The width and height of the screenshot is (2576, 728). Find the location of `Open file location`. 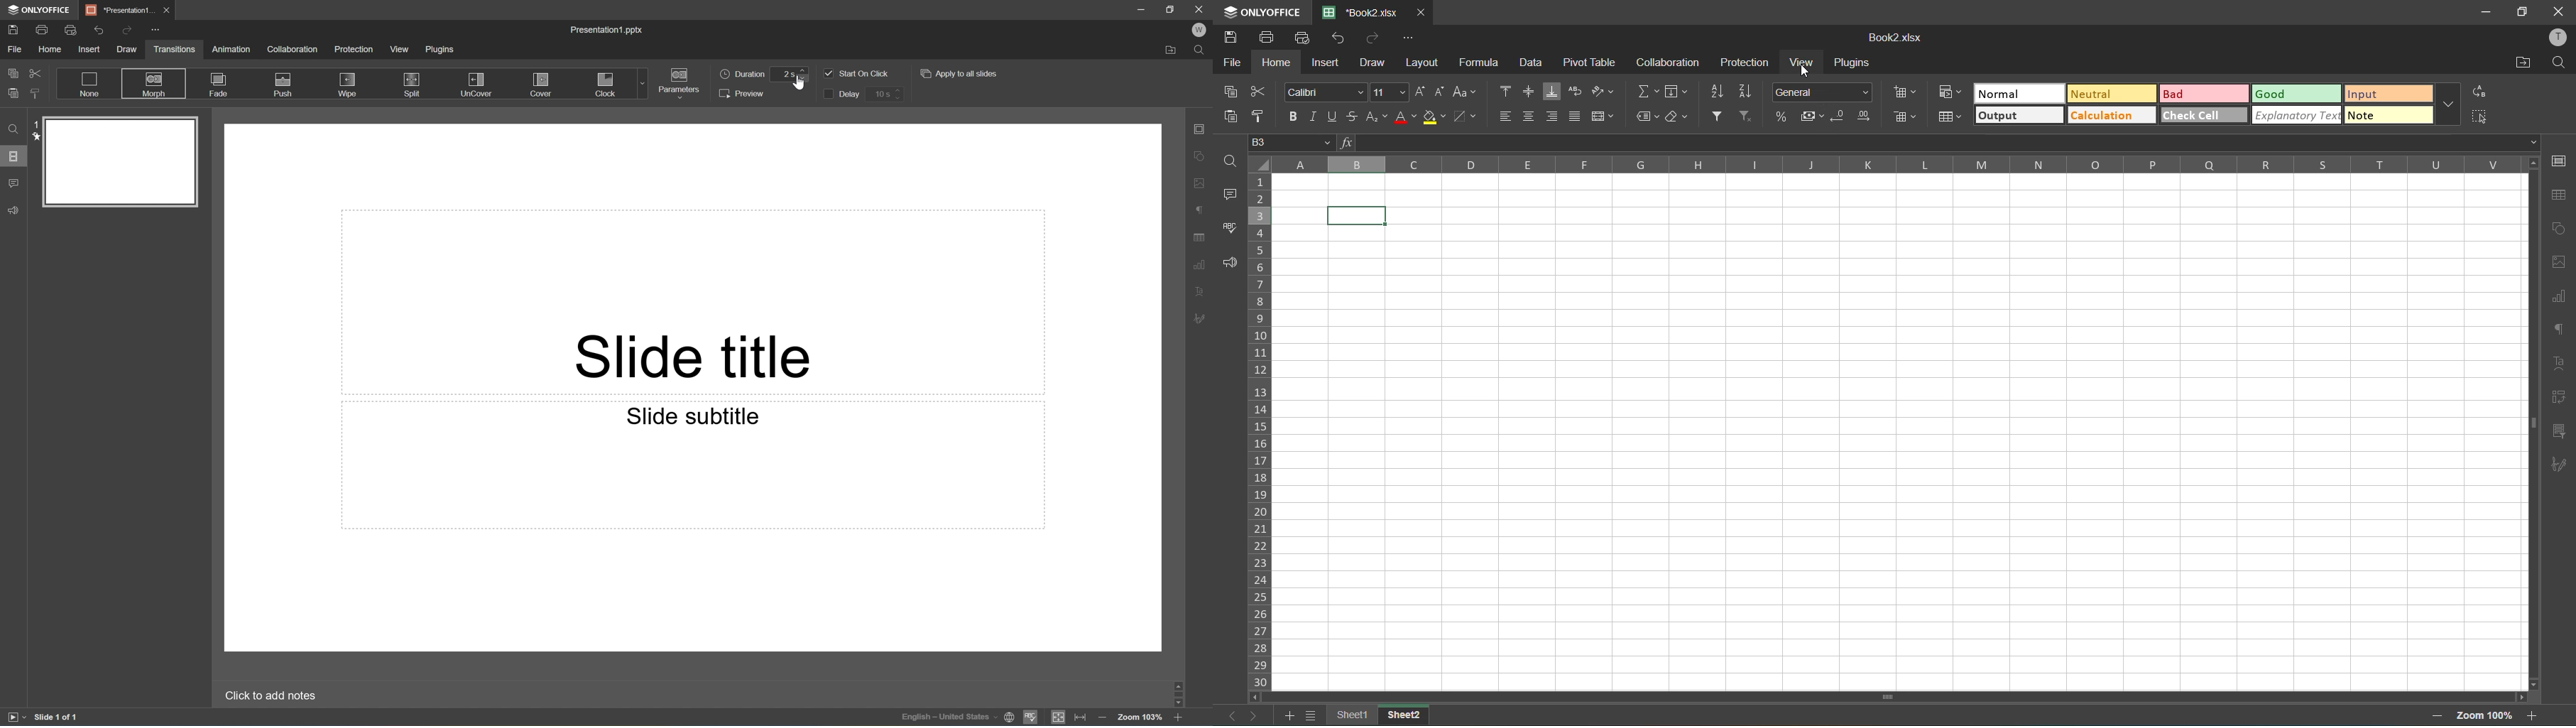

Open file location is located at coordinates (1171, 50).